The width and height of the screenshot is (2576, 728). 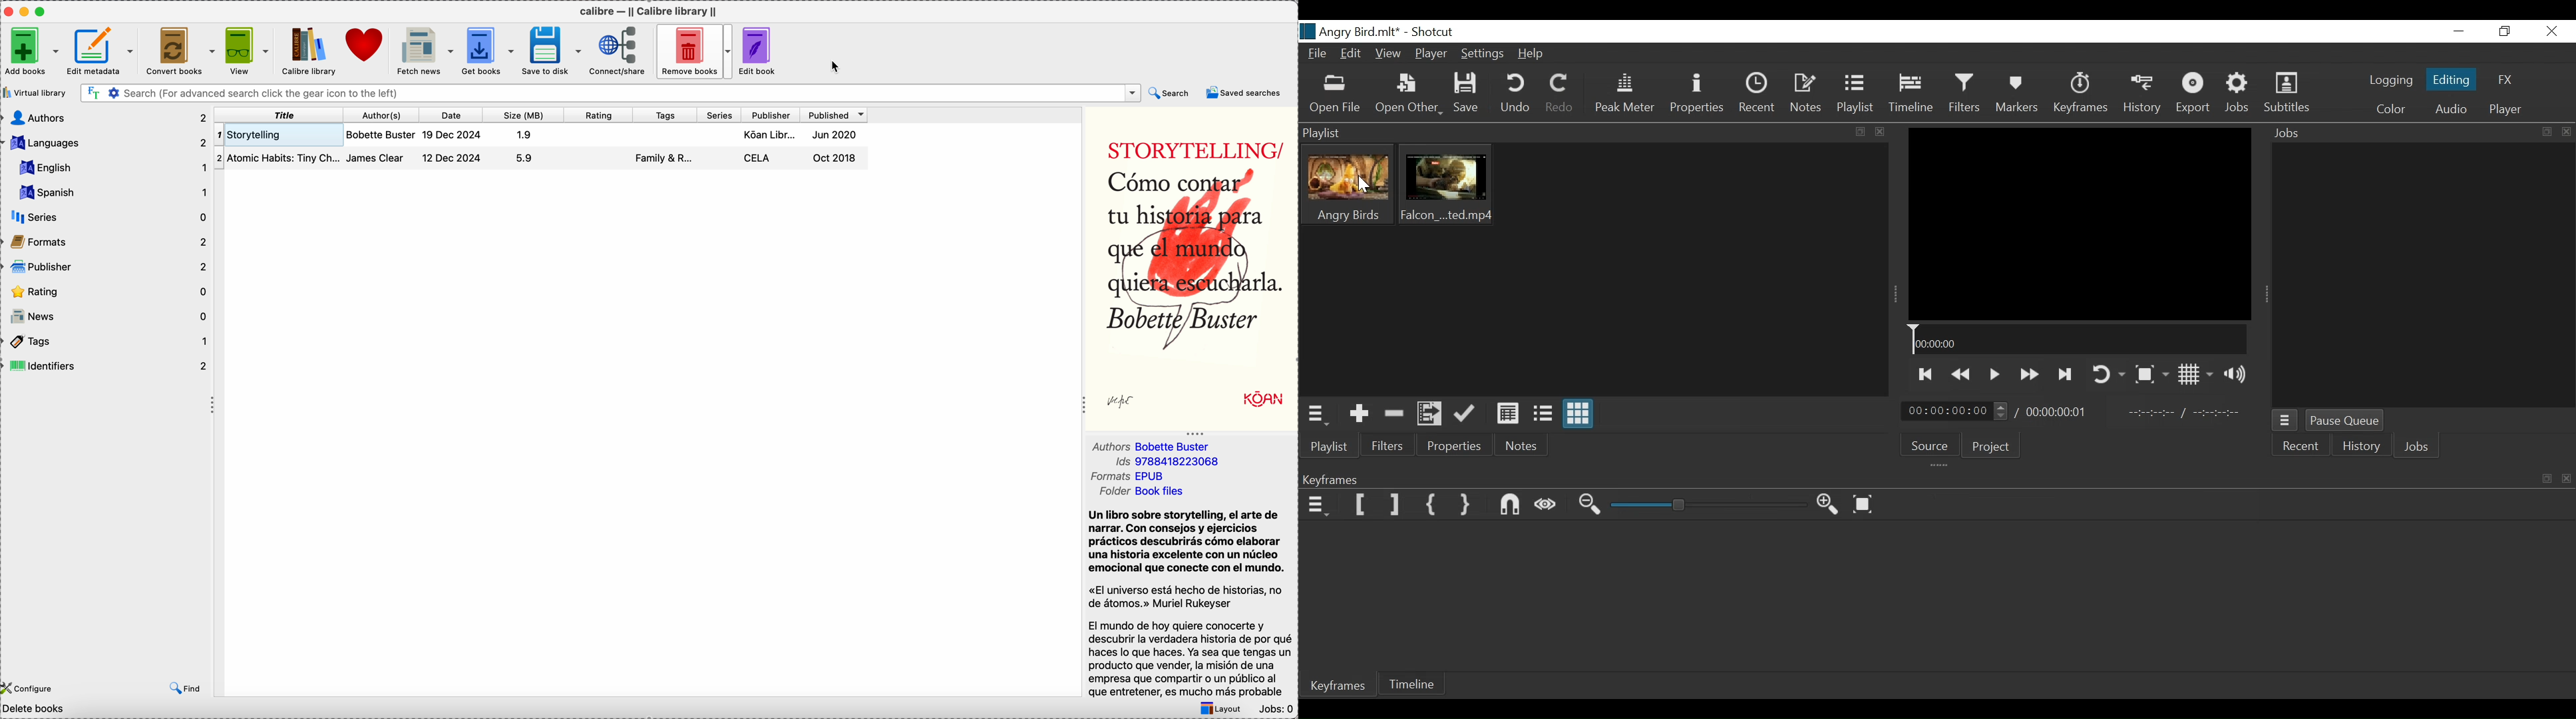 I want to click on Add the Source to the playlist, so click(x=1358, y=413).